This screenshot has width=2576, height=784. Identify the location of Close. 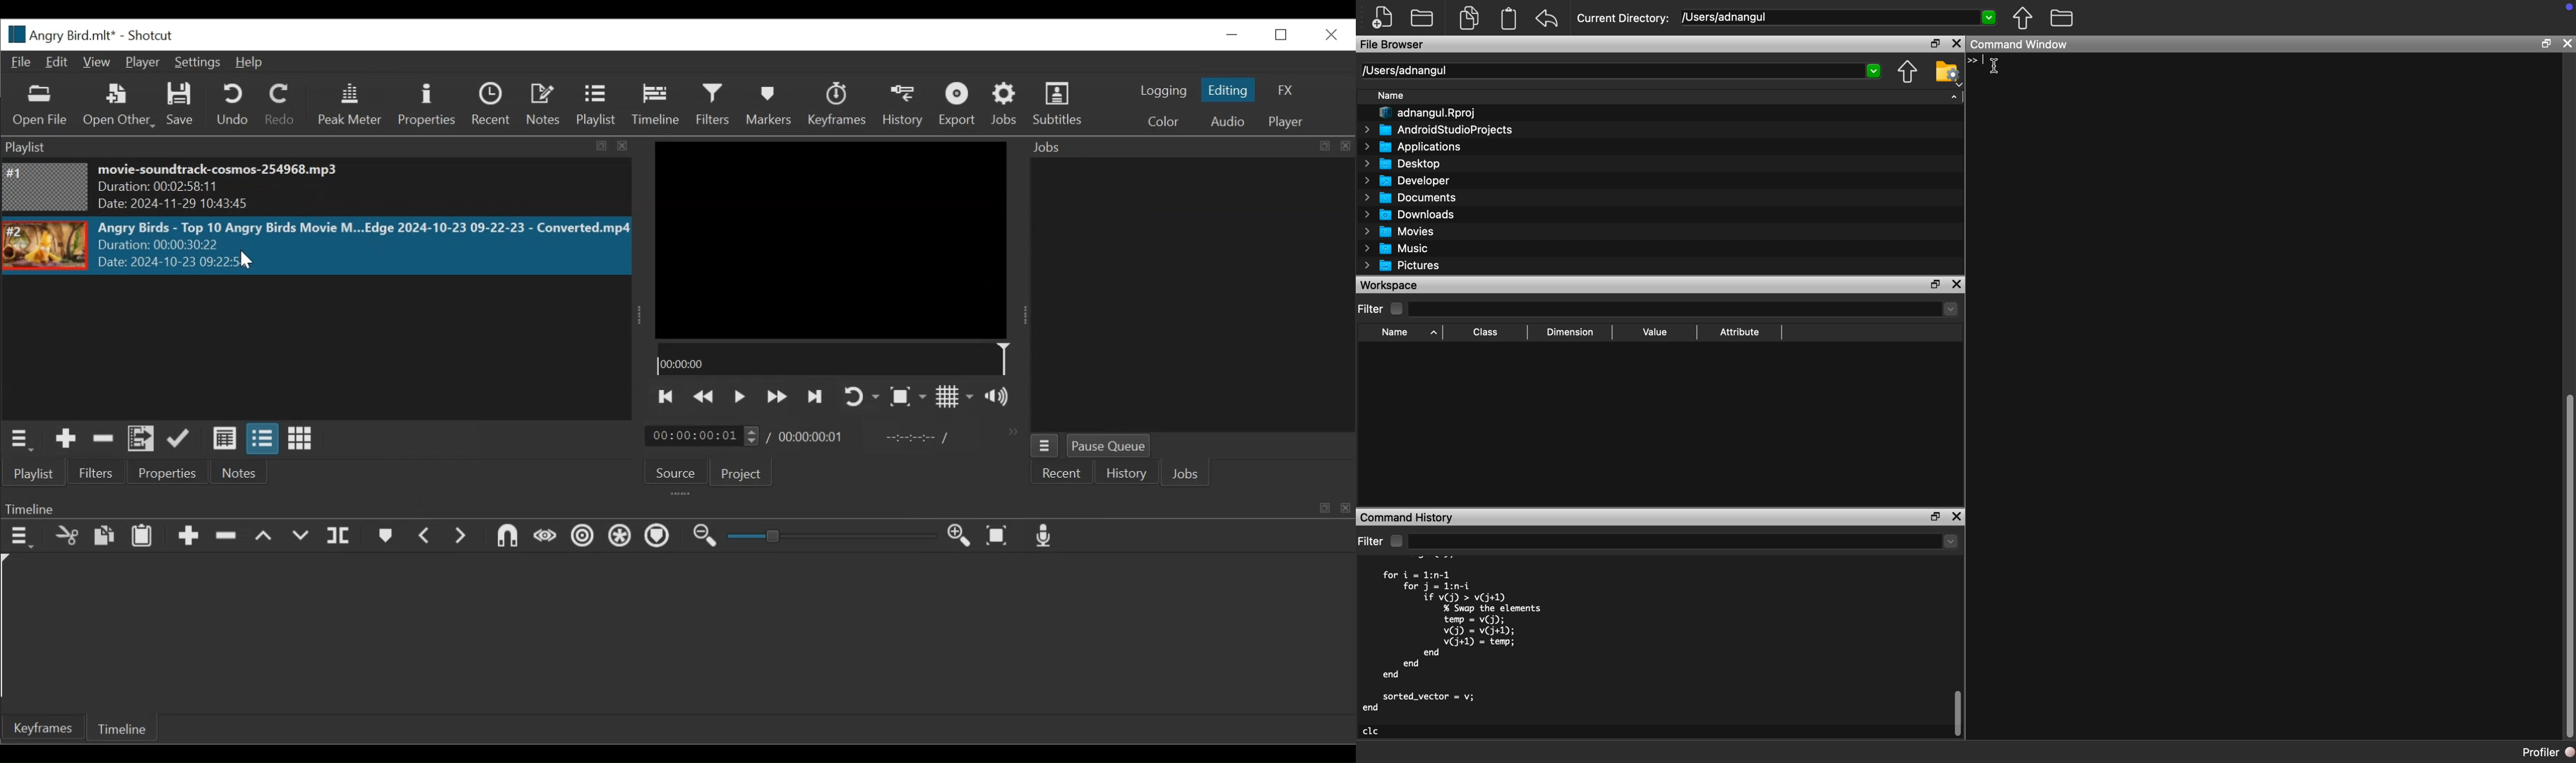
(1957, 44).